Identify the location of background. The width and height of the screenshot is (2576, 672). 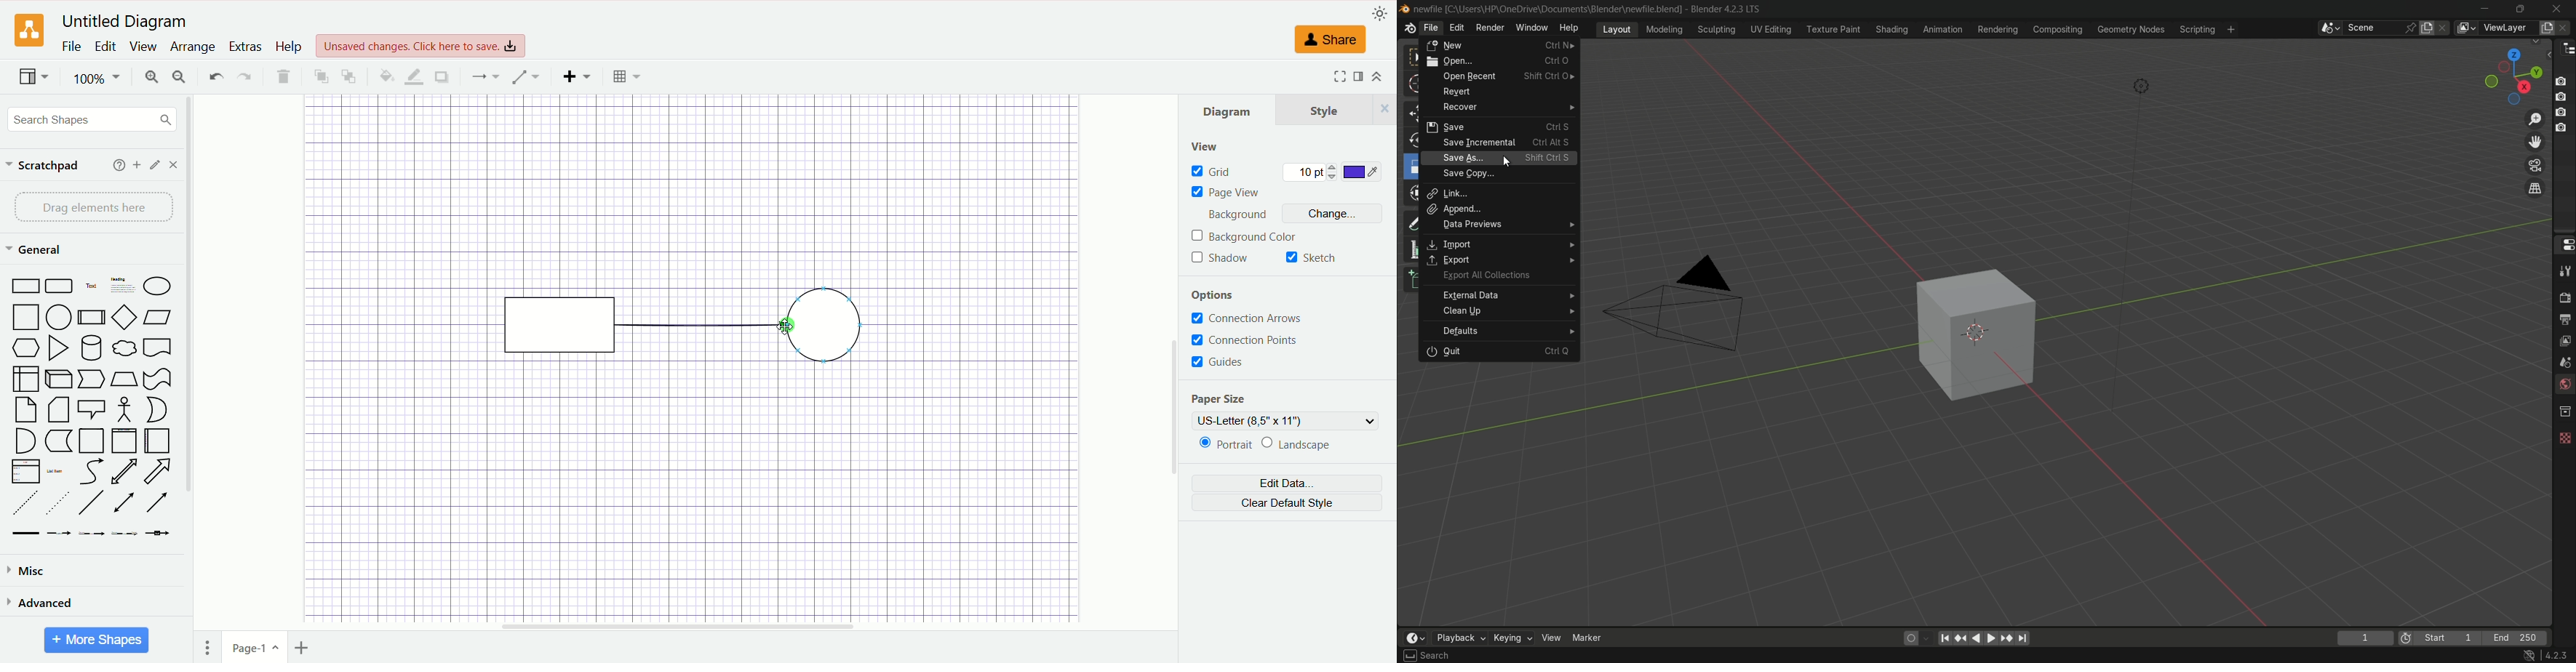
(1232, 216).